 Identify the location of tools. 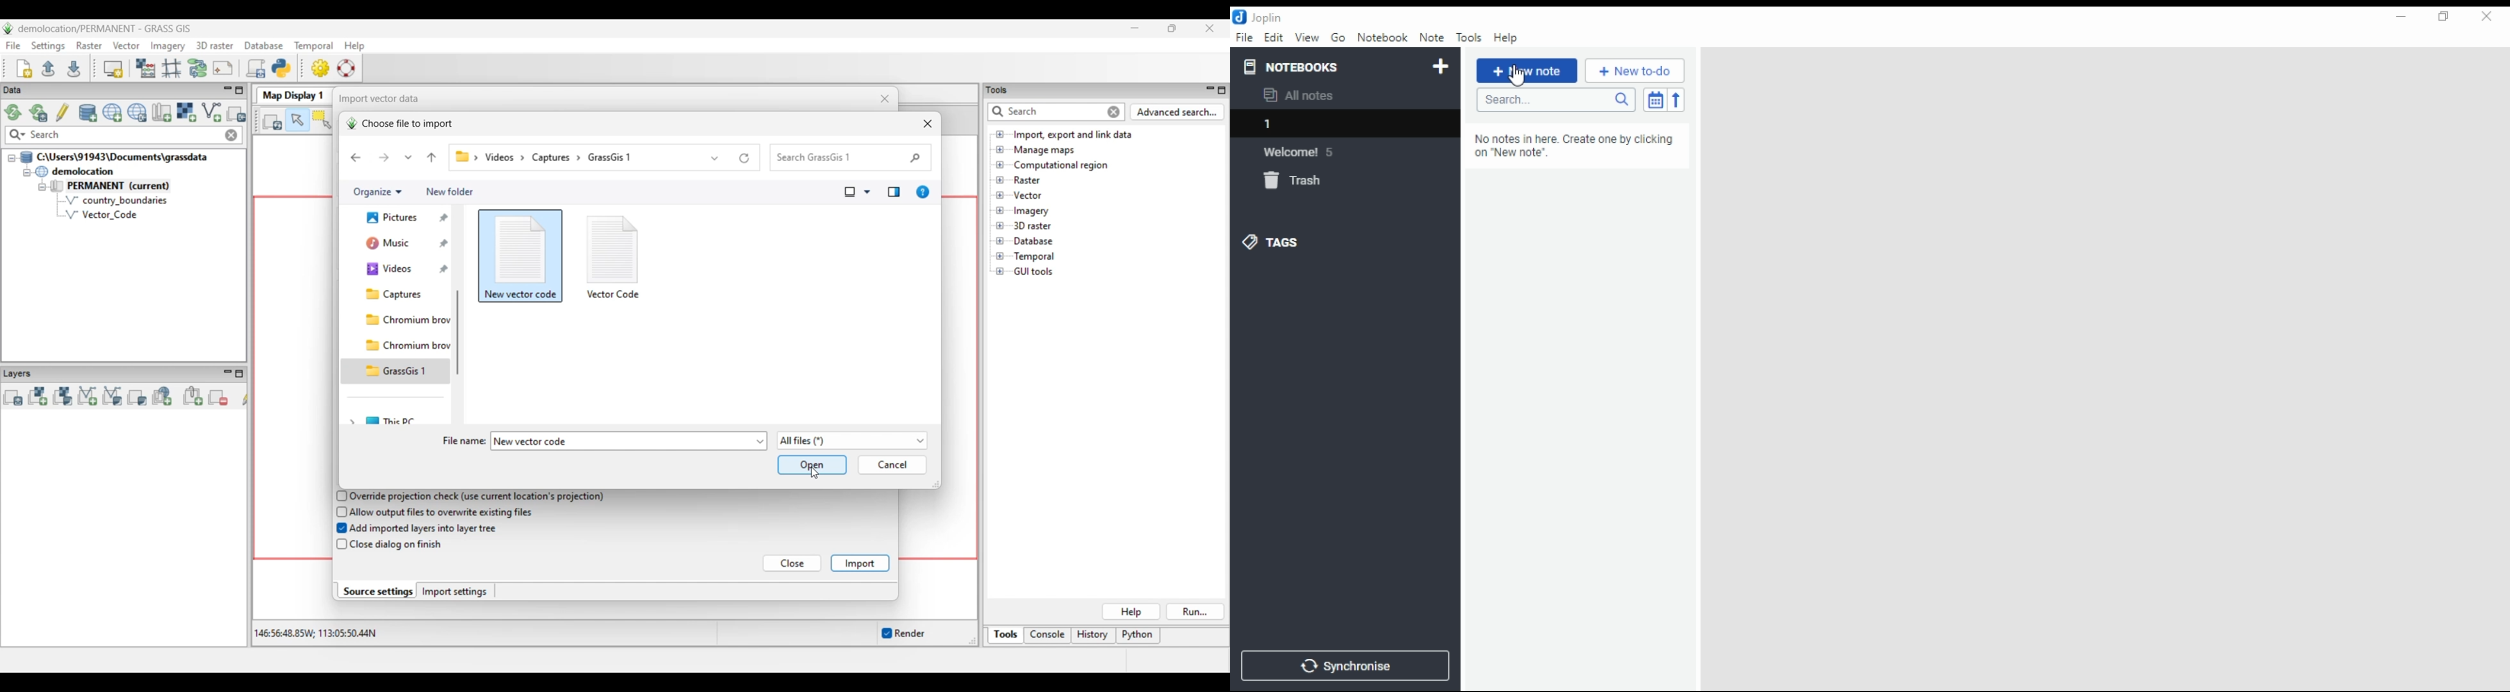
(1470, 38).